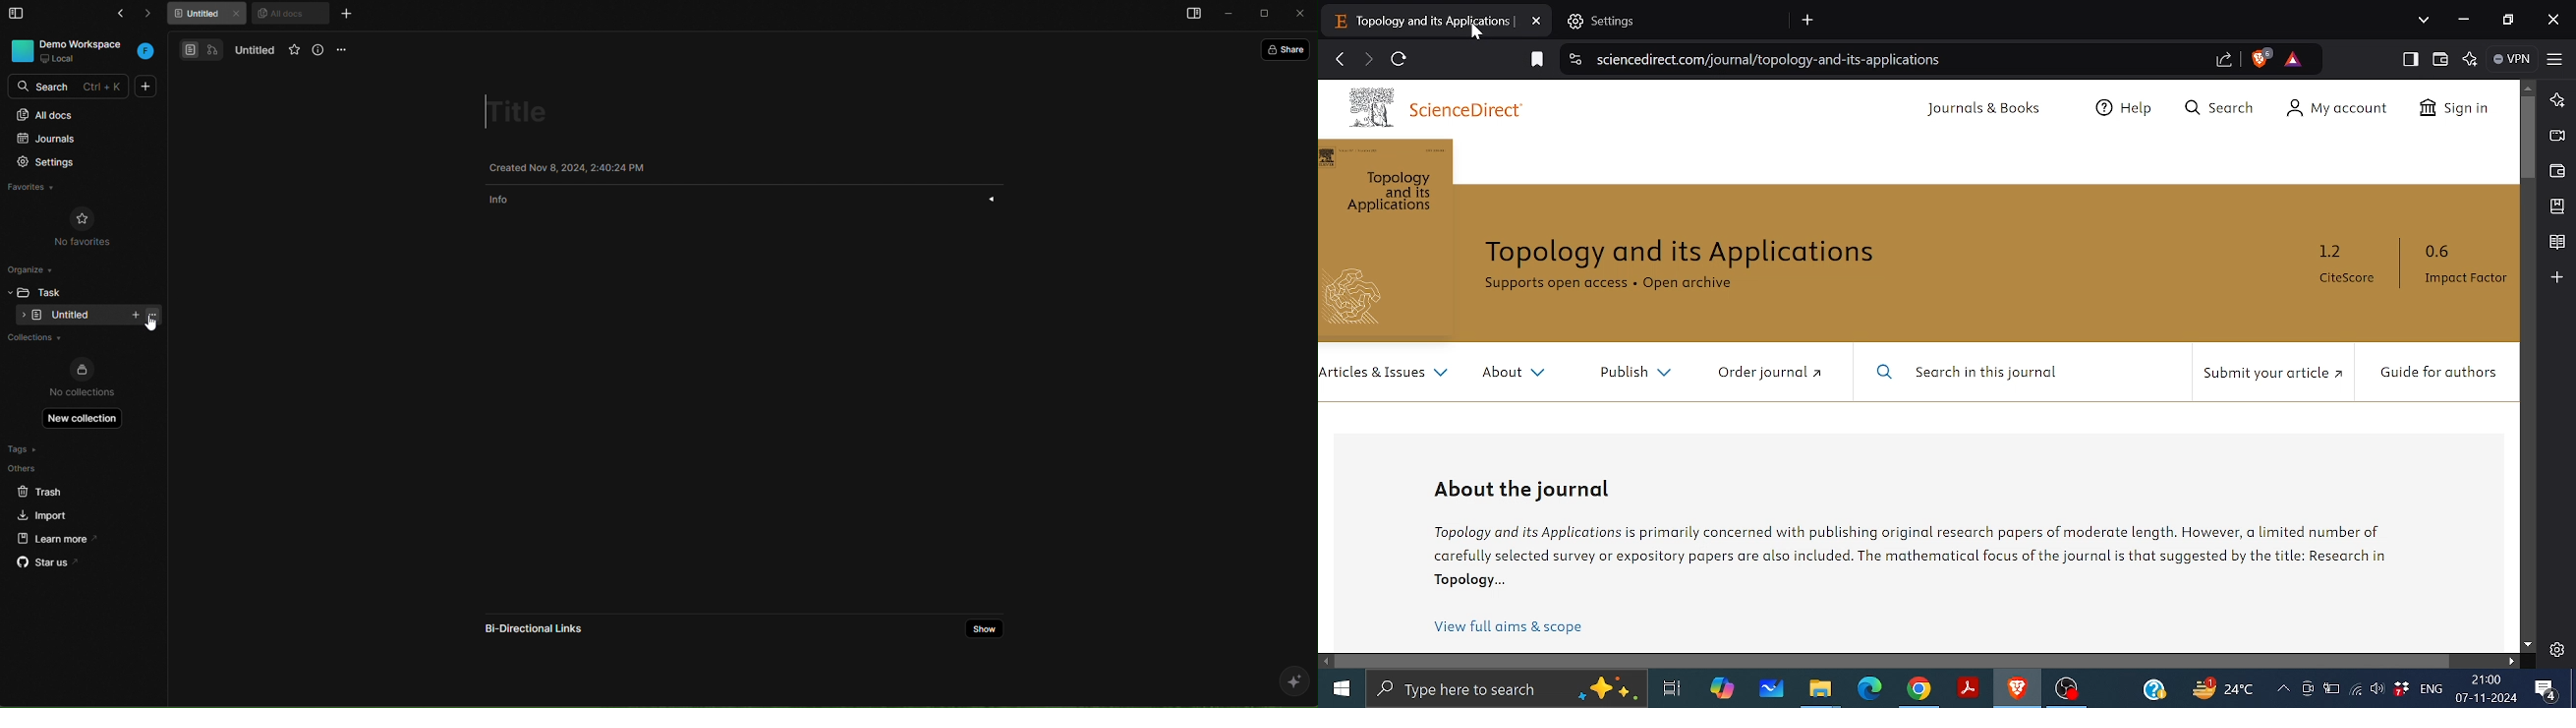  I want to click on Articles & Issues , so click(1385, 373).